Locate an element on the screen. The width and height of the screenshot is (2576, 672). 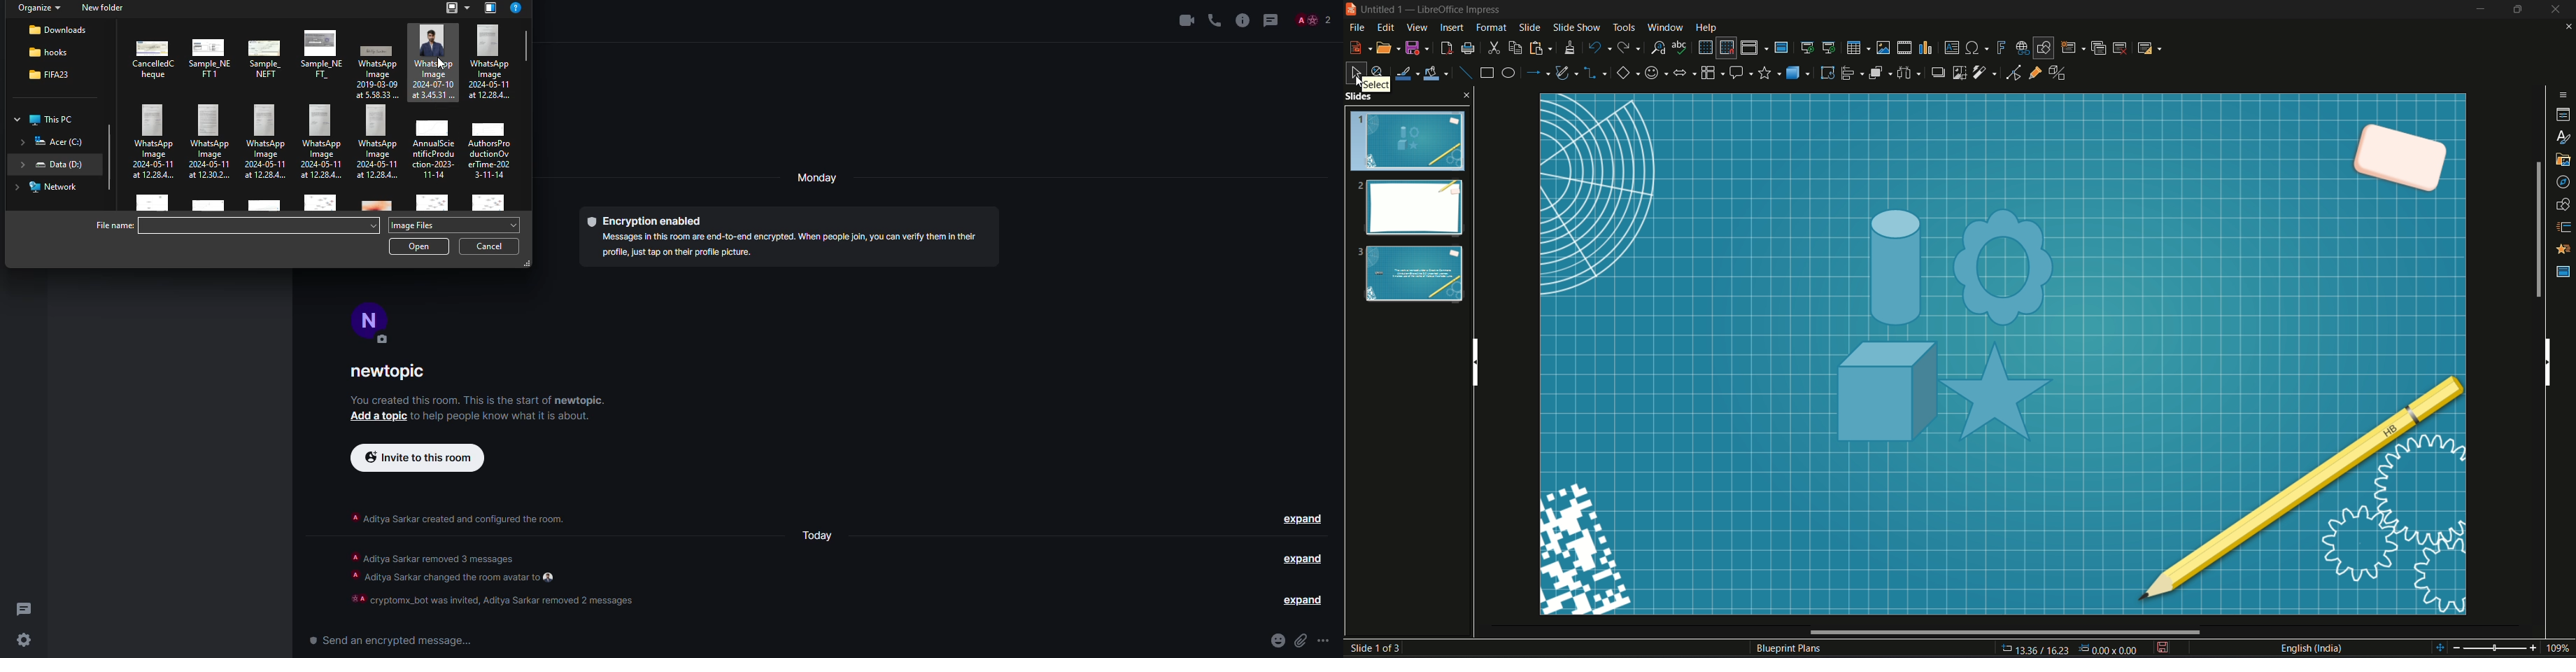
click to select is located at coordinates (263, 206).